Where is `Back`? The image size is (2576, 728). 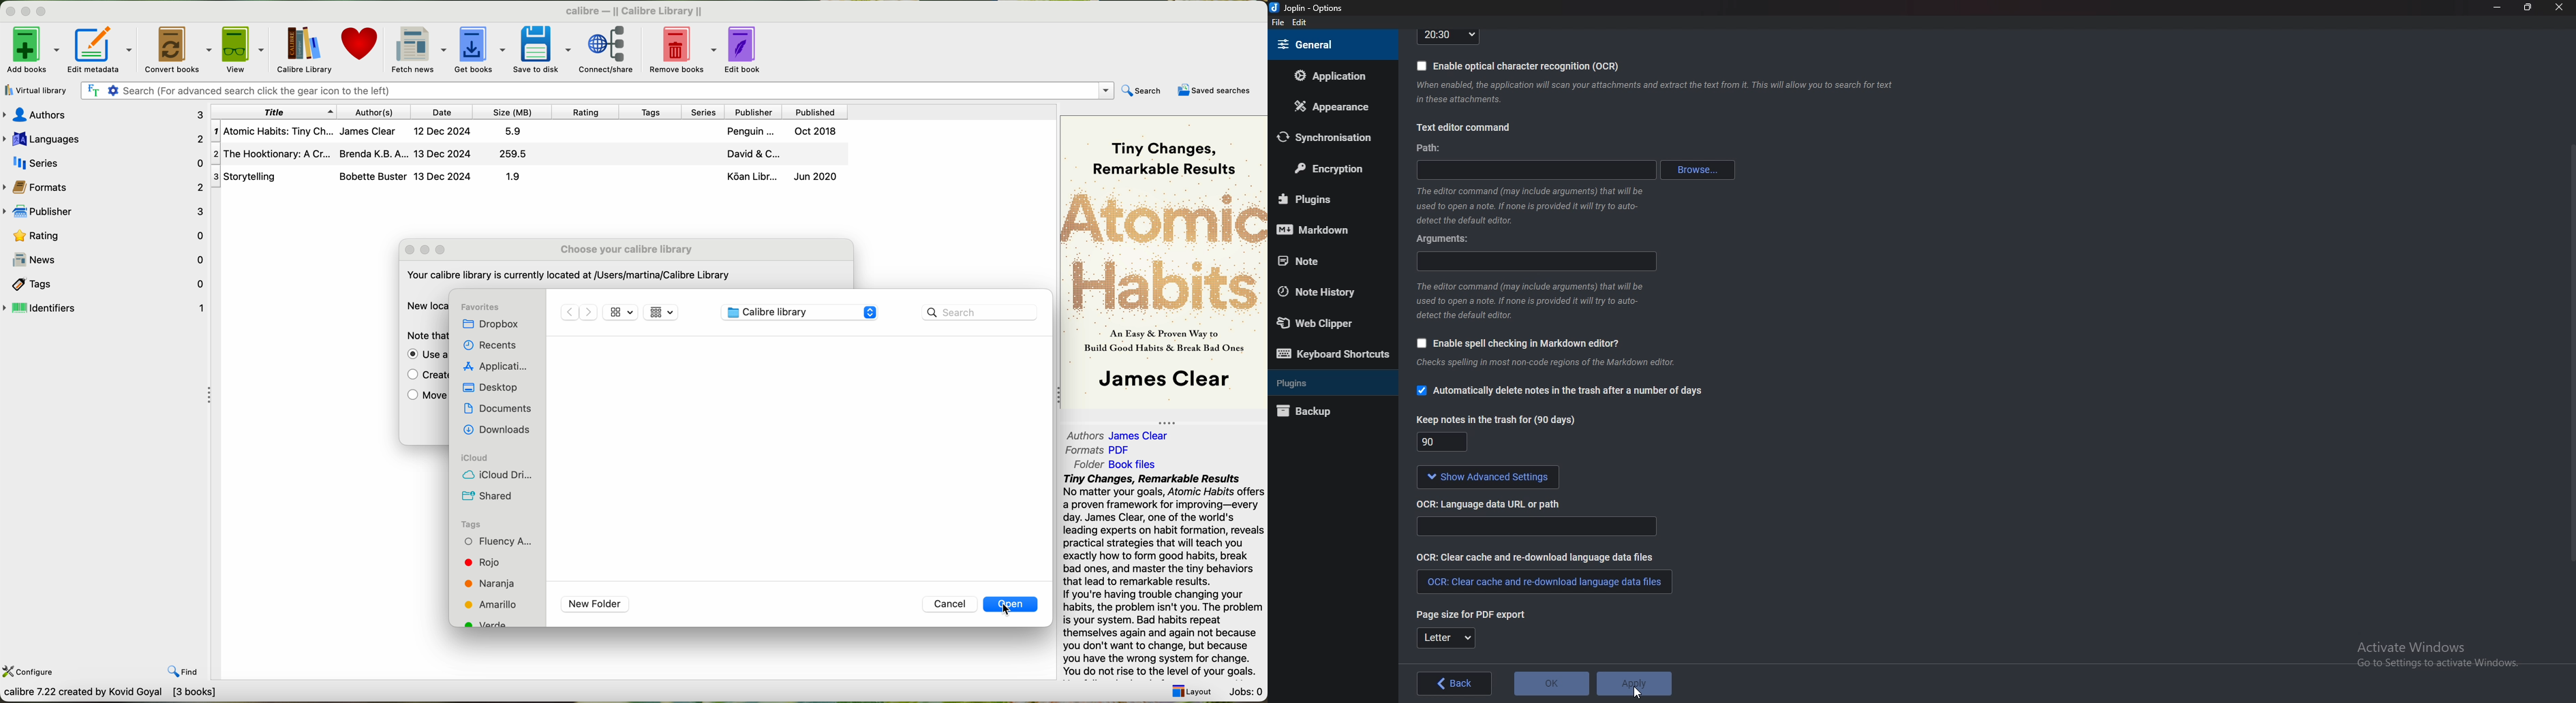 Back is located at coordinates (1454, 685).